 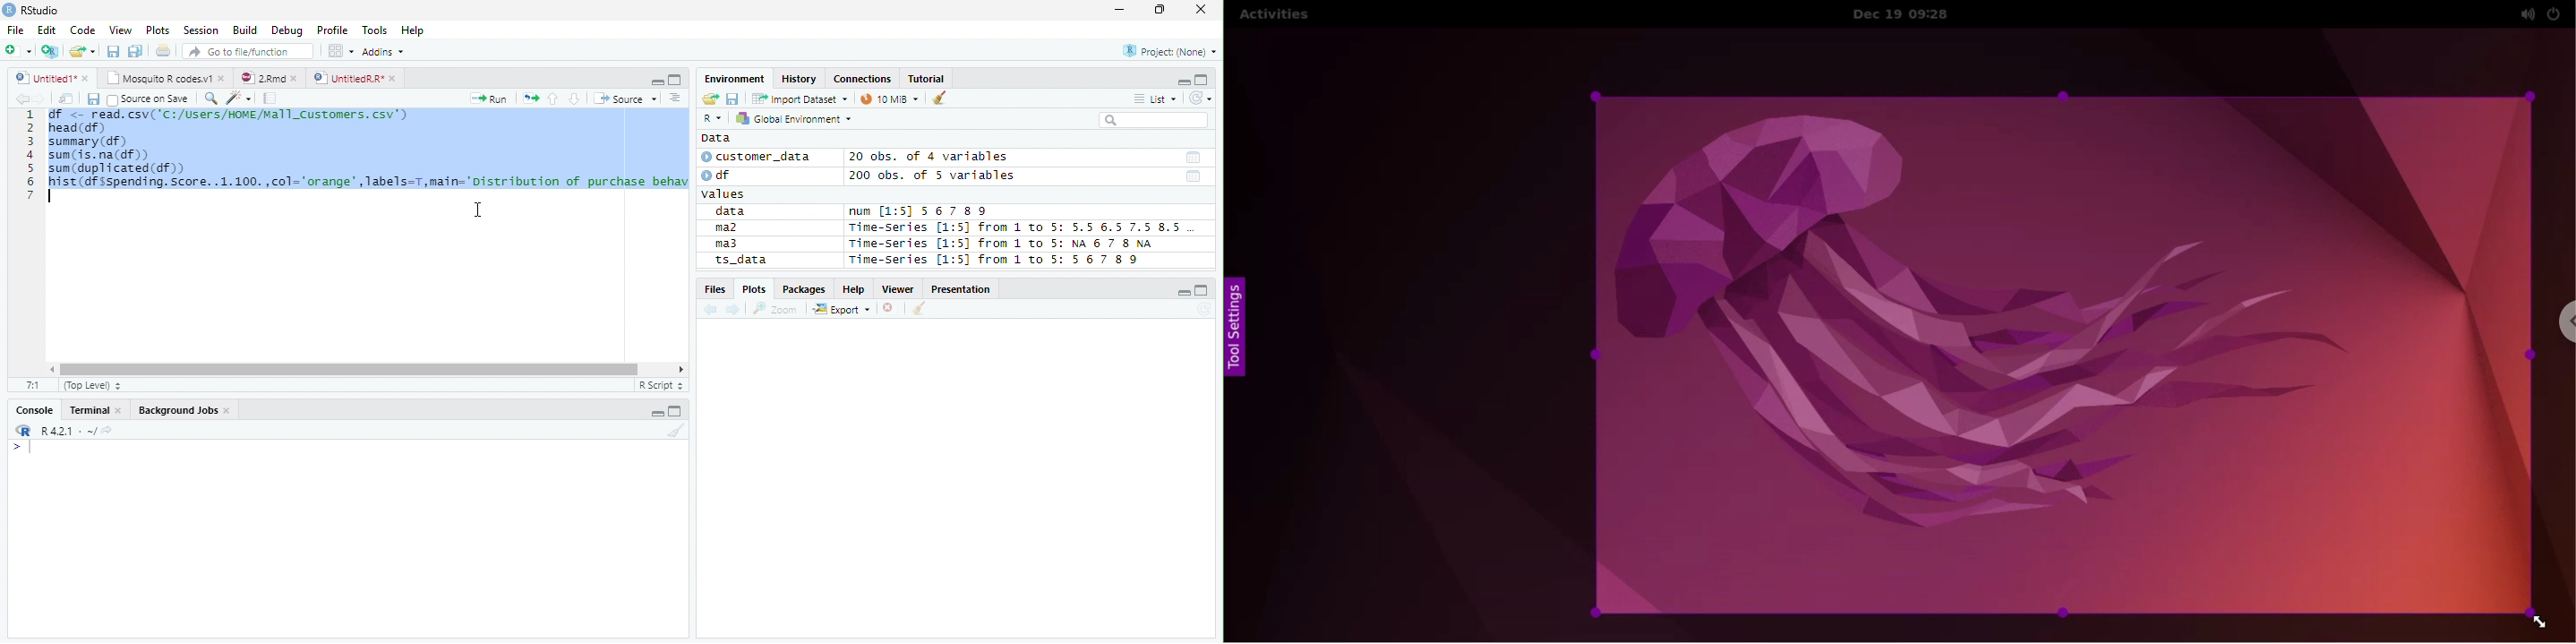 What do you see at coordinates (270, 79) in the screenshot?
I see `2.Rmd` at bounding box center [270, 79].